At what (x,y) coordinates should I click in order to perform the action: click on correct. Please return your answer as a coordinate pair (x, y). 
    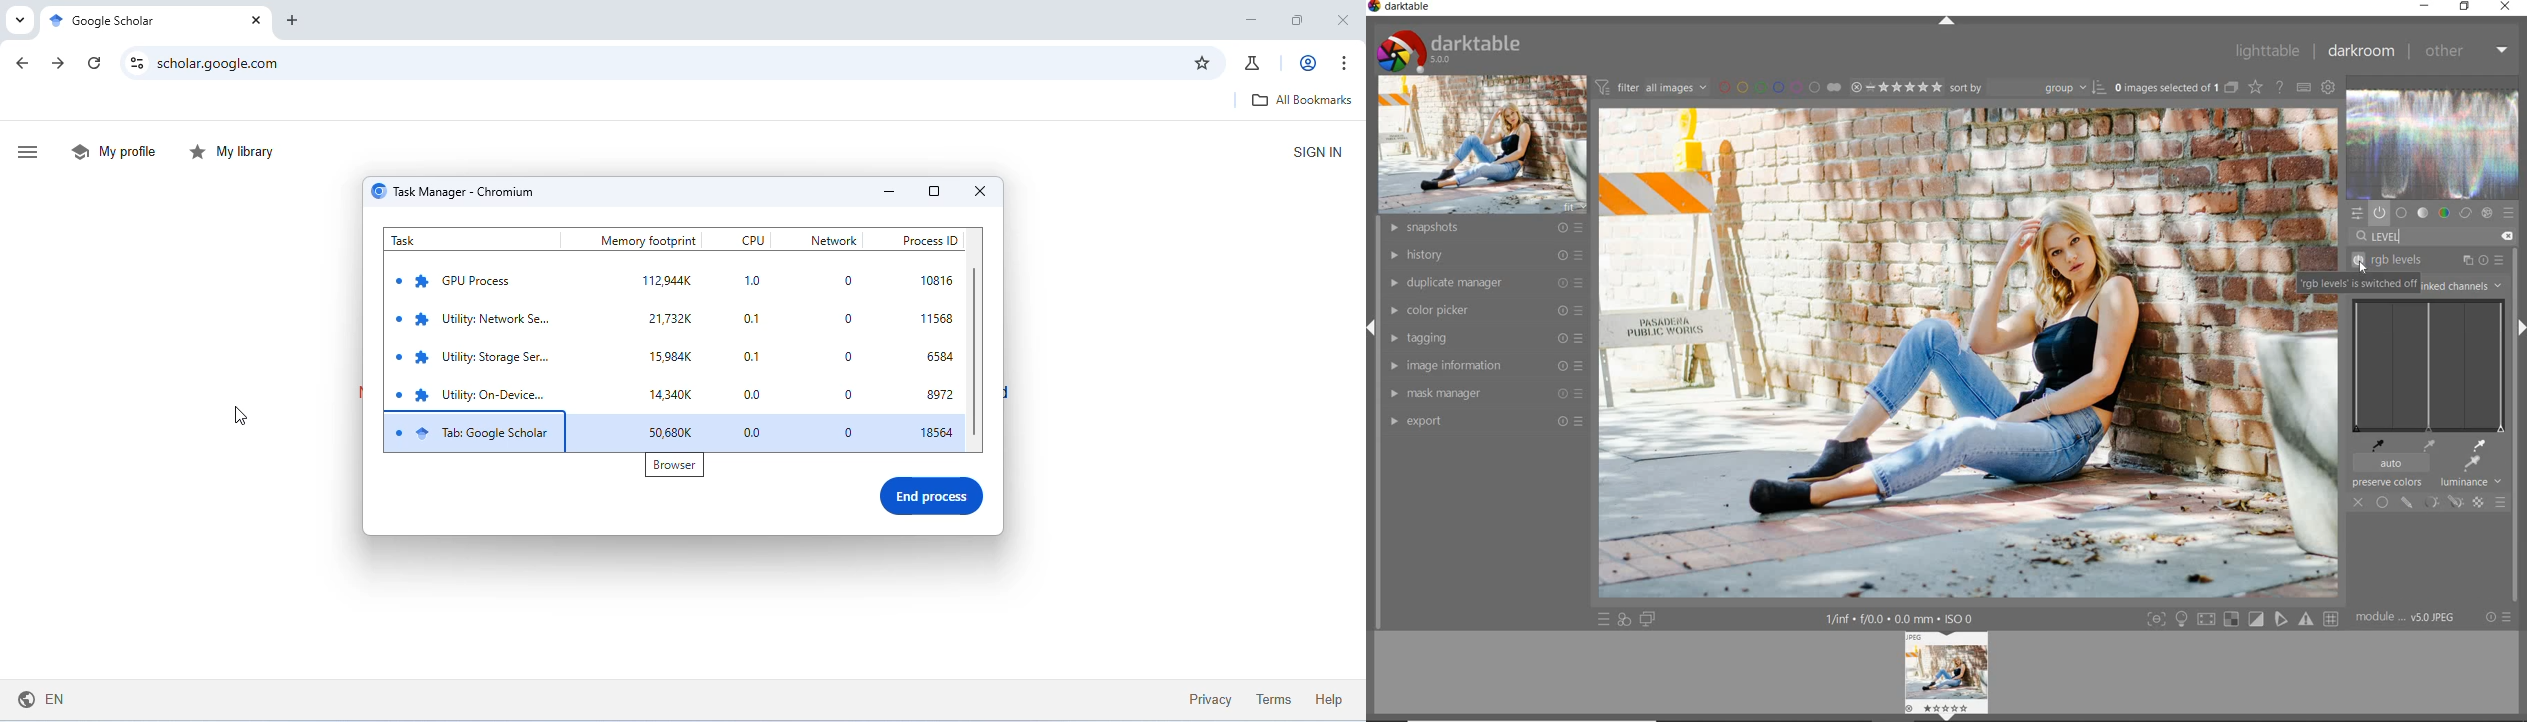
    Looking at the image, I should click on (2466, 212).